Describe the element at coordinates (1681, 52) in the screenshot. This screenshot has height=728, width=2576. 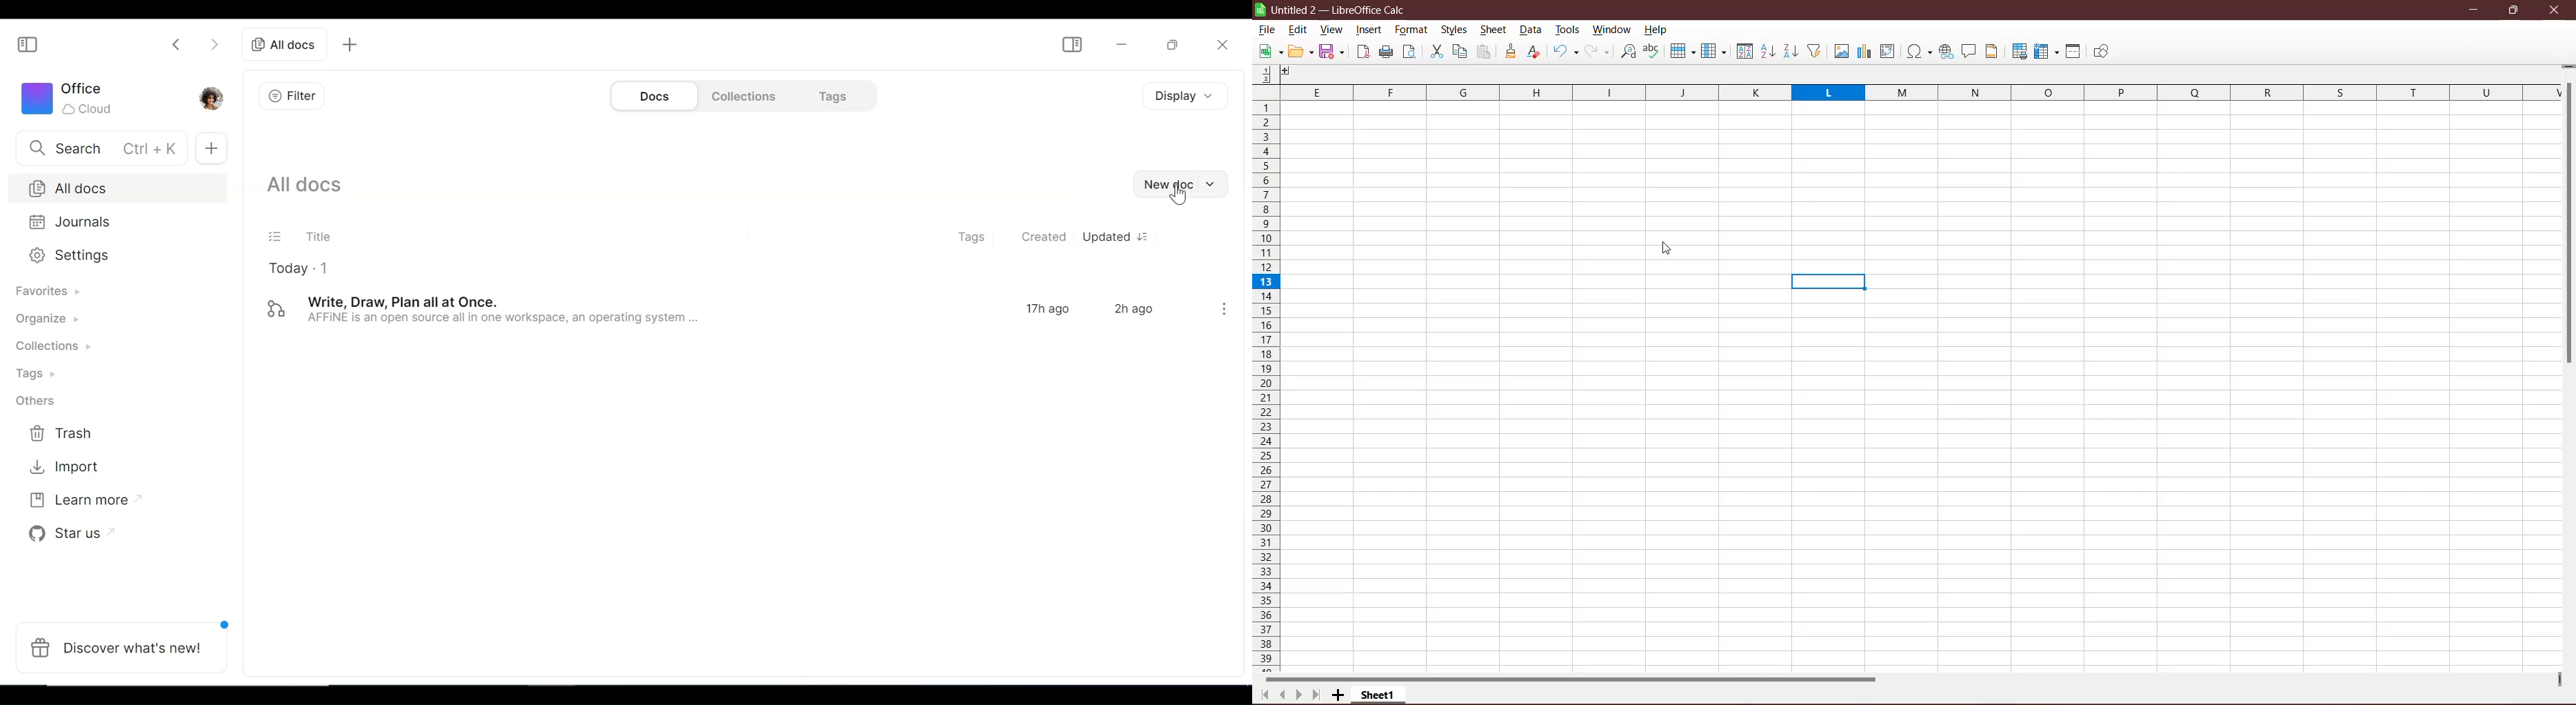
I see `Rows` at that location.